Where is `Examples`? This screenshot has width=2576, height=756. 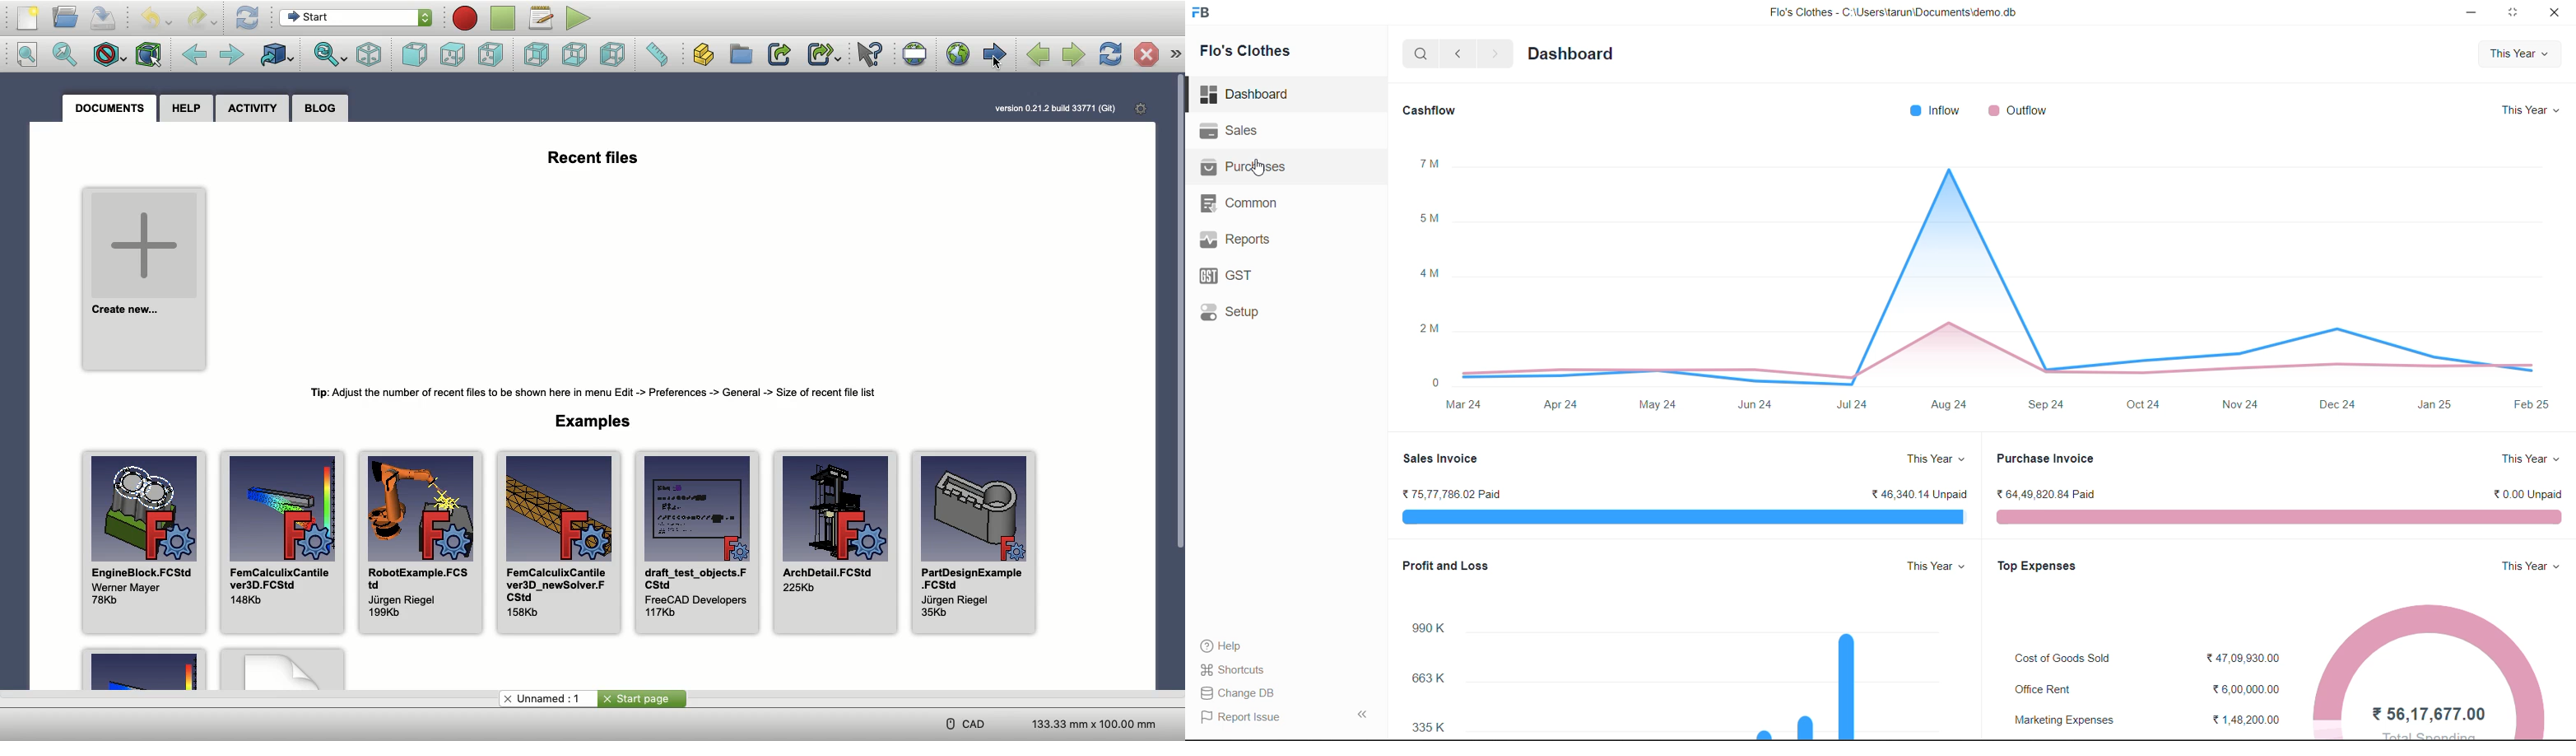 Examples is located at coordinates (595, 422).